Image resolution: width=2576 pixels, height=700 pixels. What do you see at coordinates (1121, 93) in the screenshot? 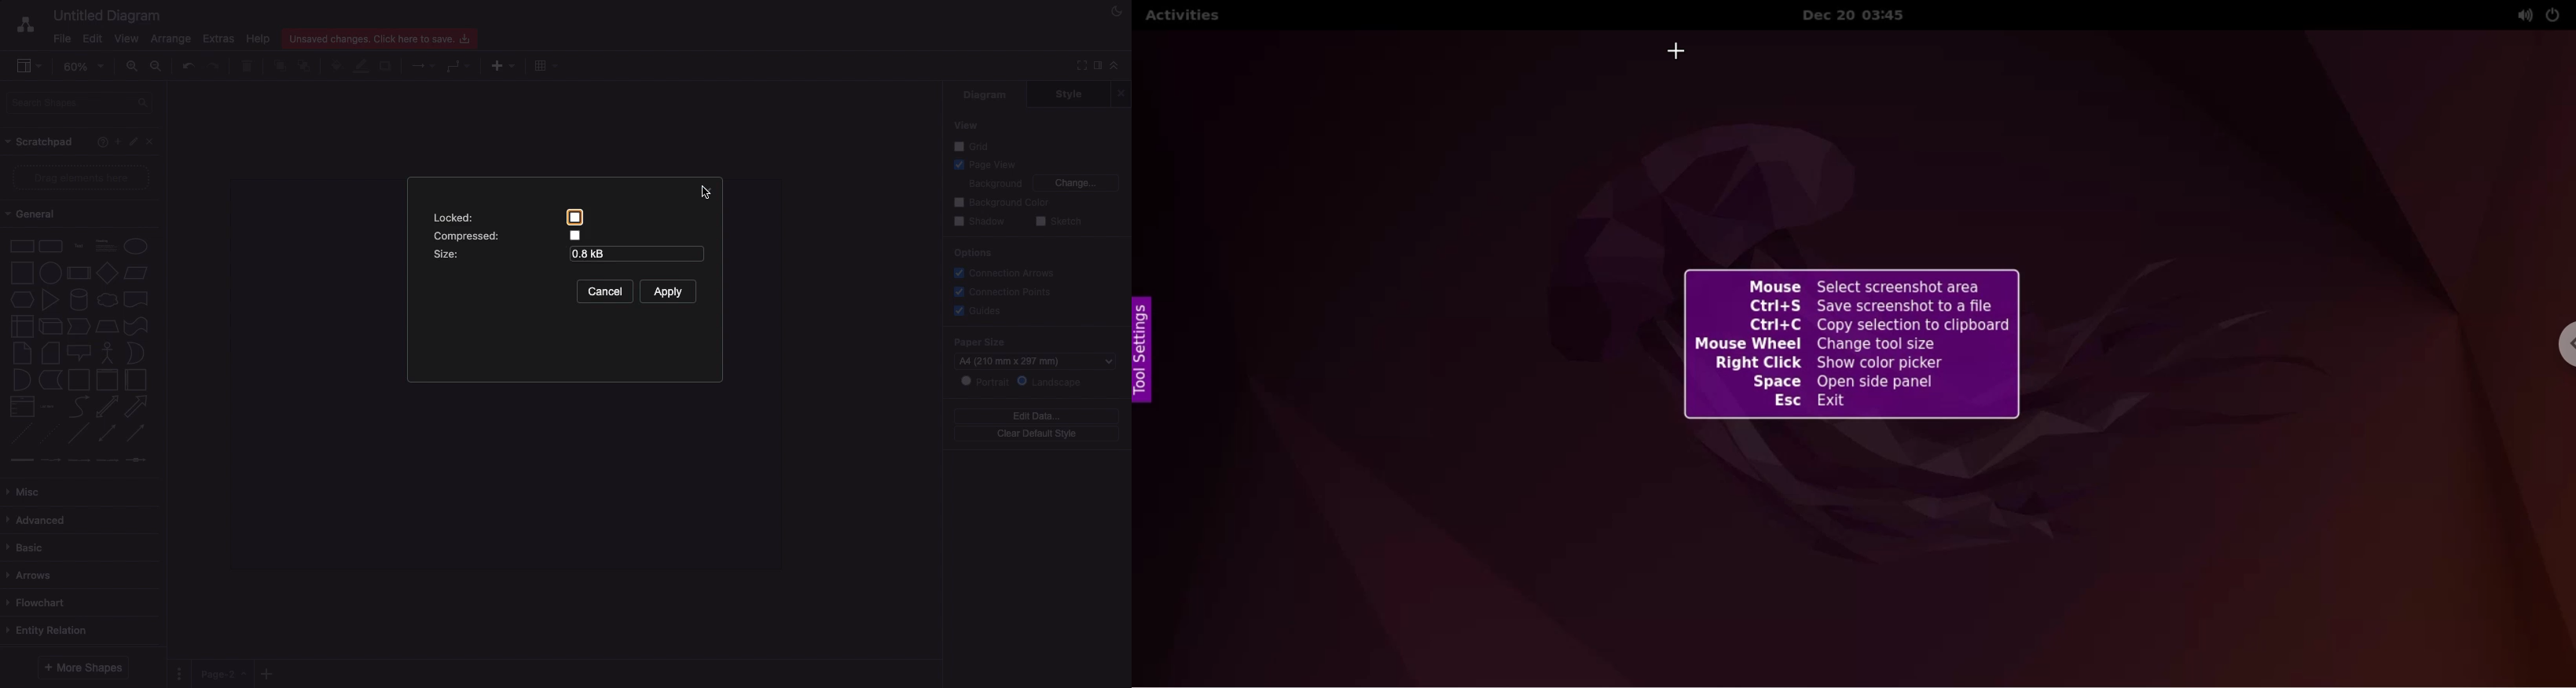
I see `Close` at bounding box center [1121, 93].